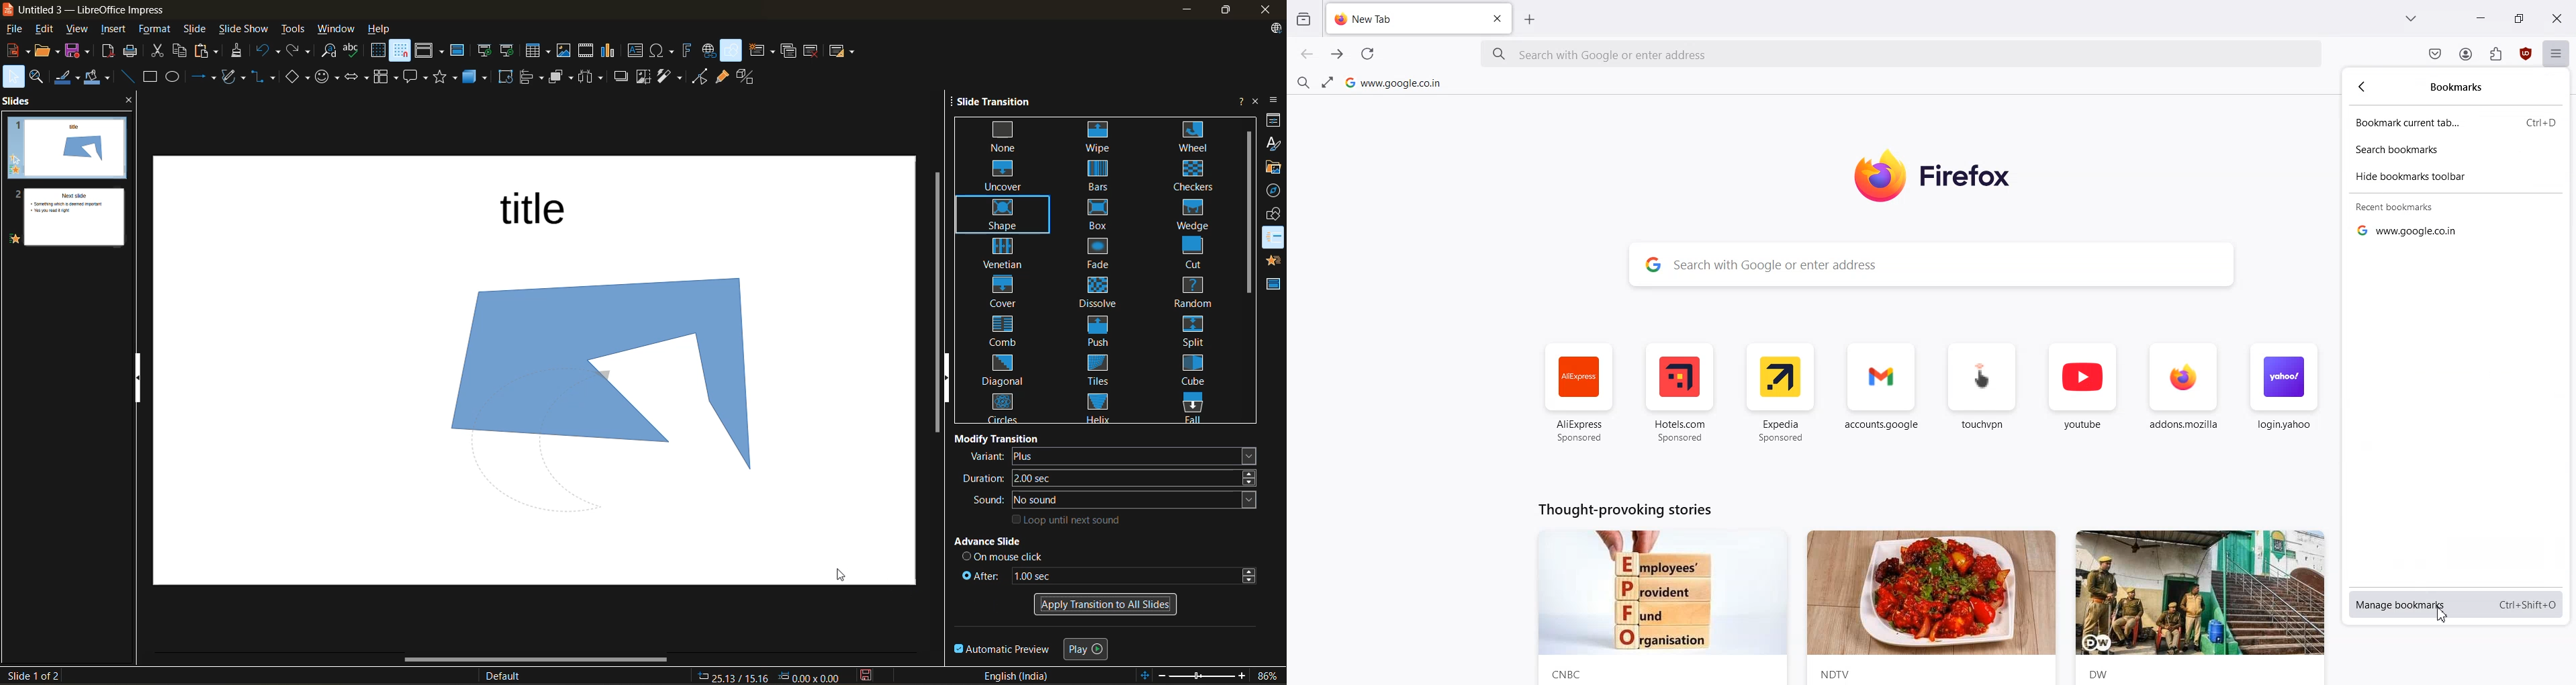  Describe the element at coordinates (157, 30) in the screenshot. I see `format` at that location.